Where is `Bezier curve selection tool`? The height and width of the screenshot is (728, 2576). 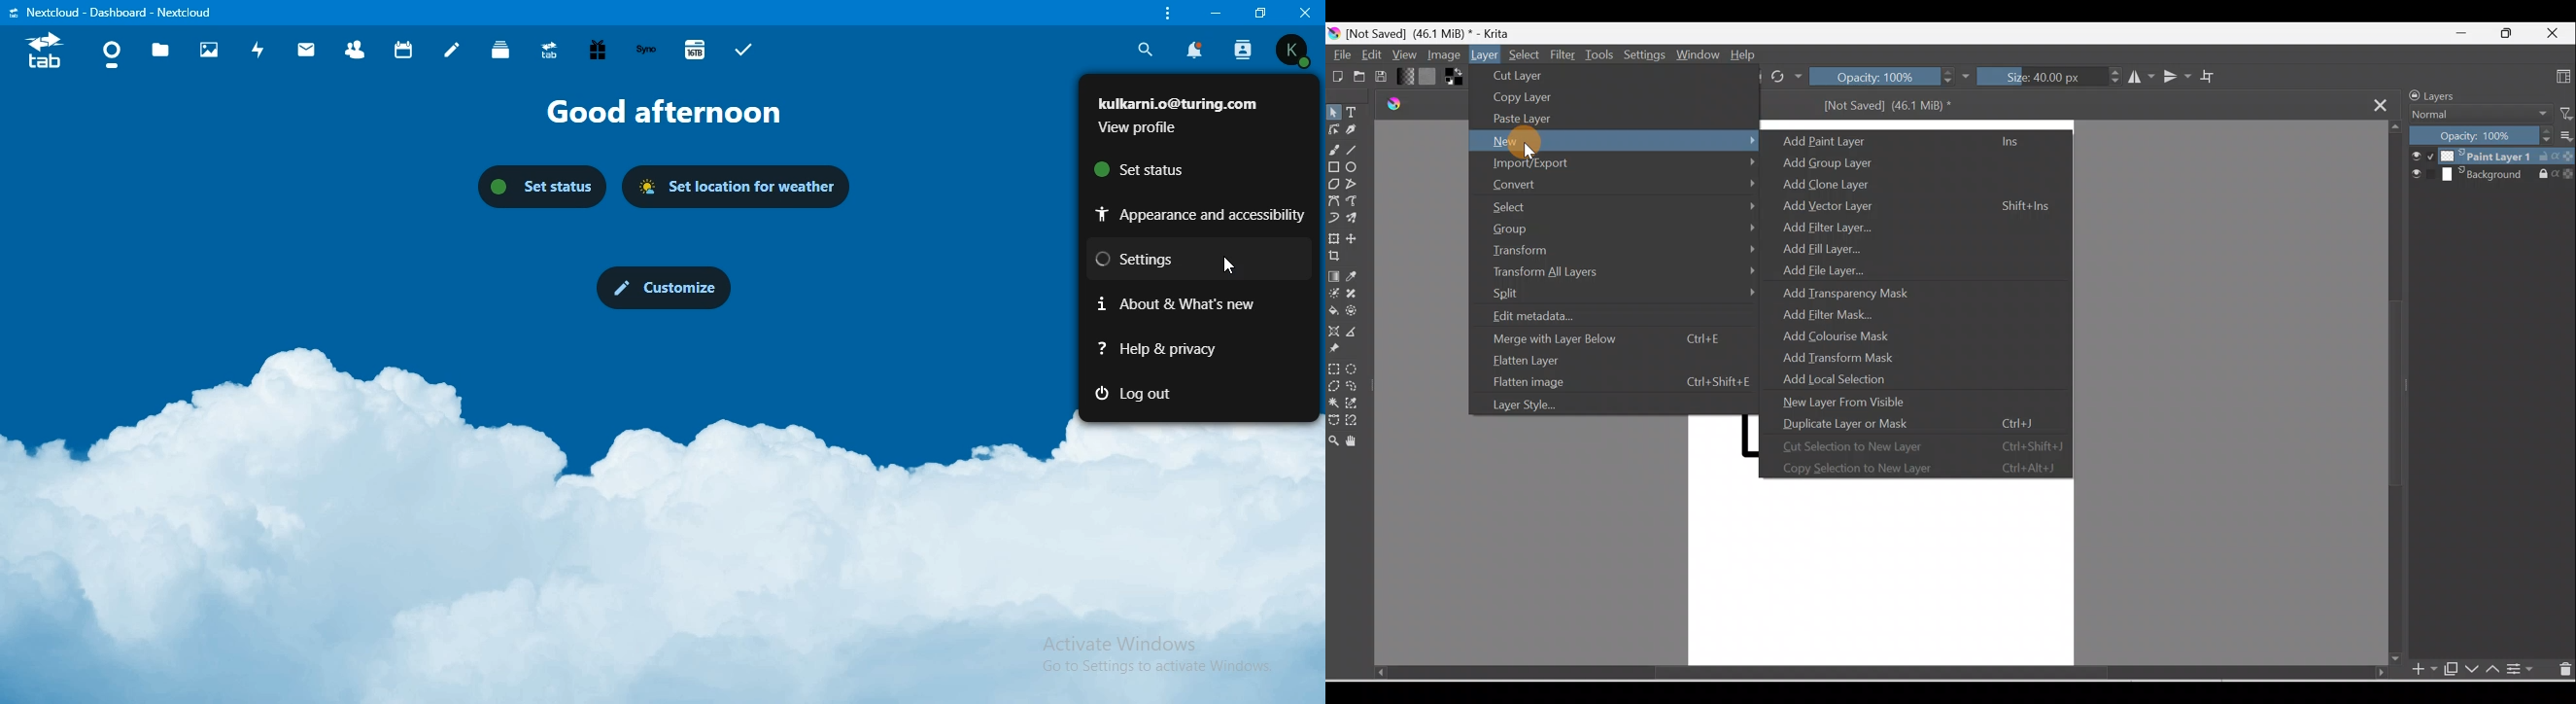
Bezier curve selection tool is located at coordinates (1333, 422).